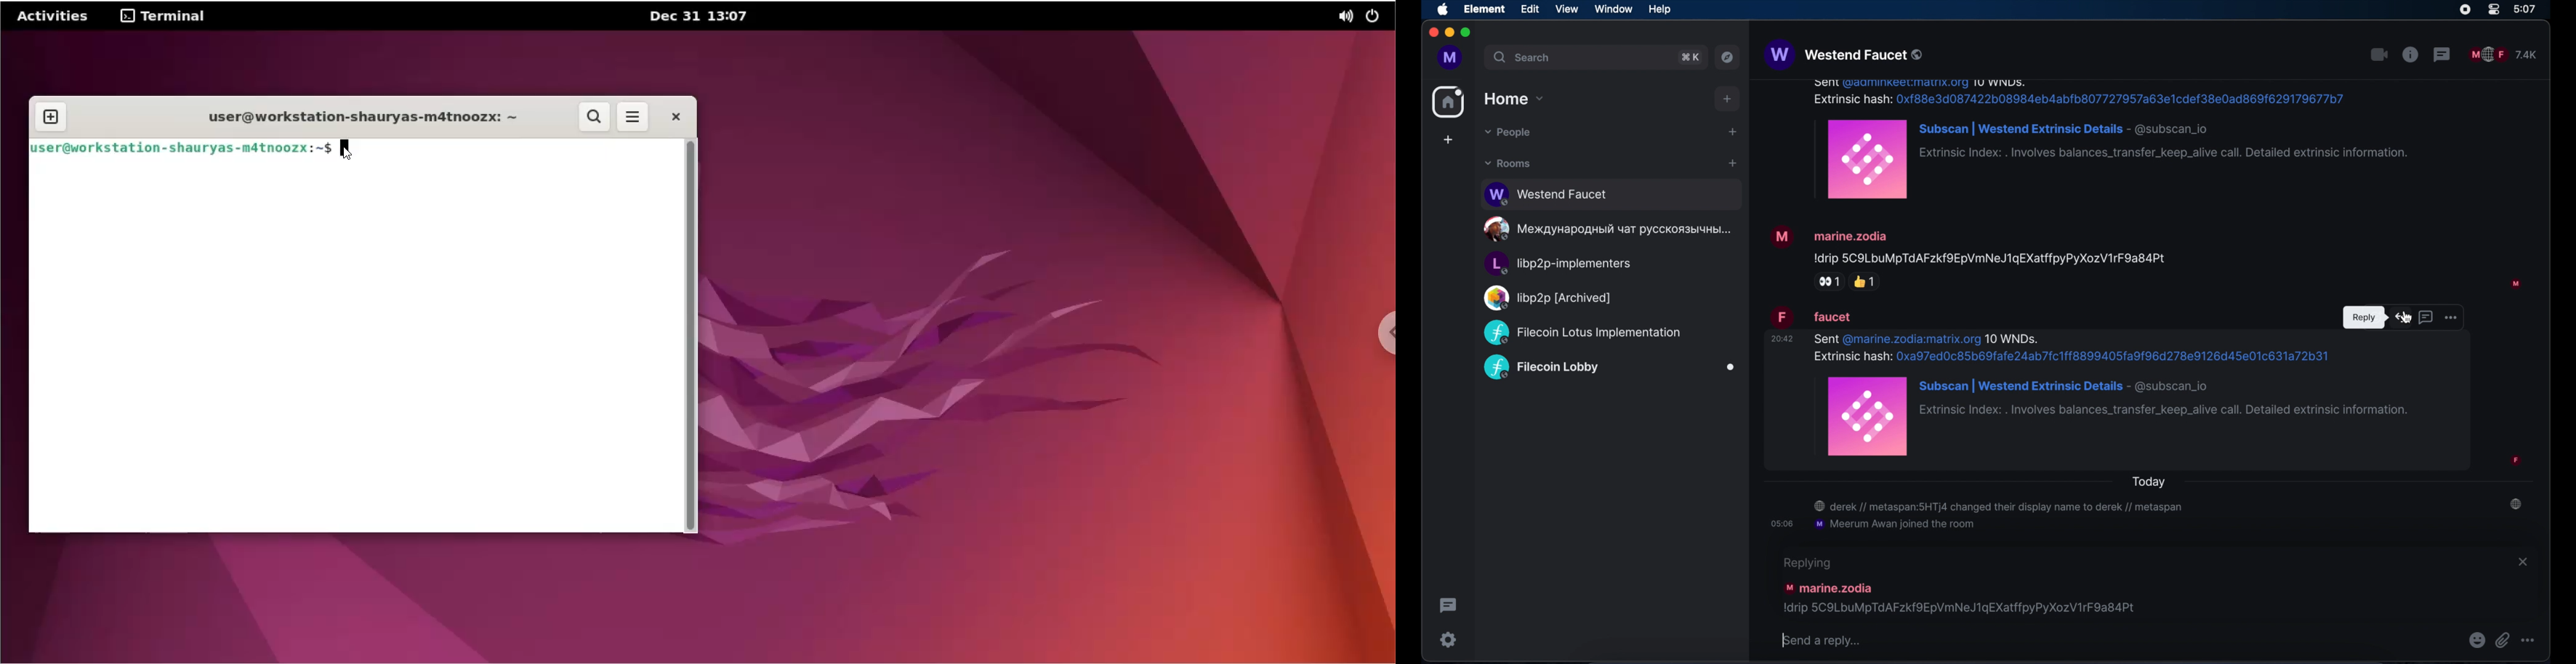 The width and height of the screenshot is (2576, 672). Describe the element at coordinates (2525, 563) in the screenshot. I see `close` at that location.